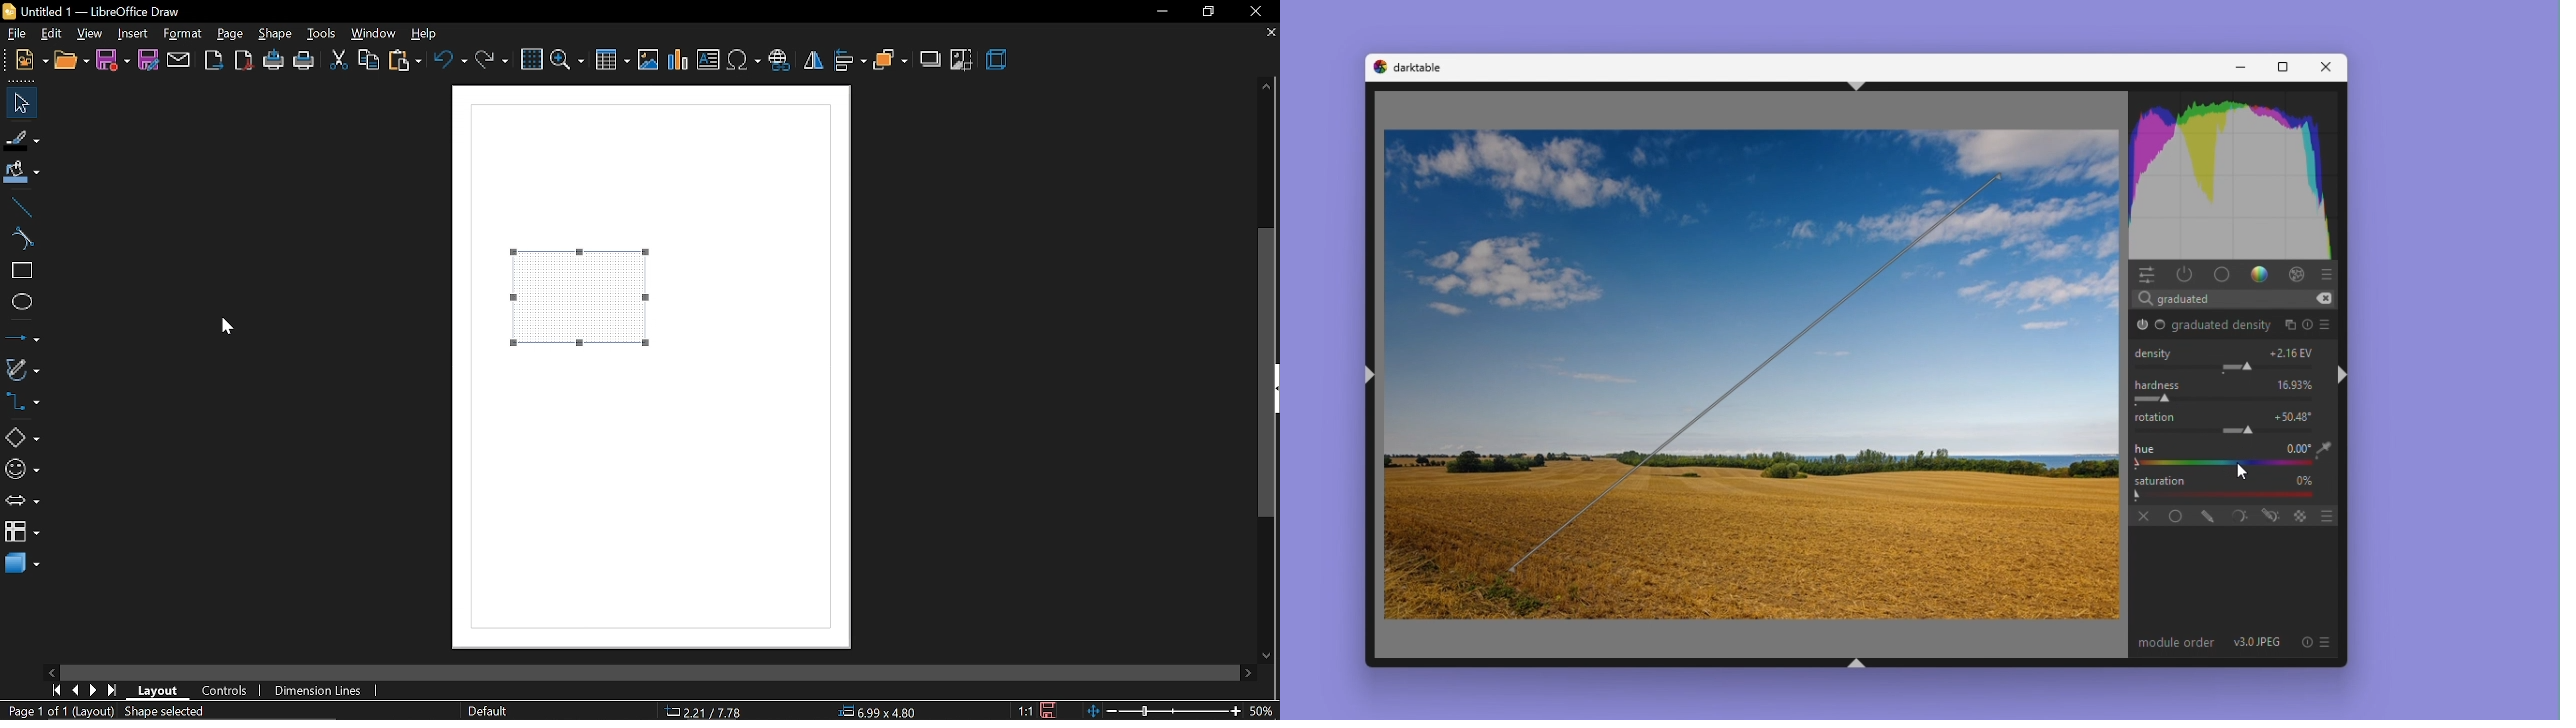 Image resolution: width=2576 pixels, height=728 pixels. What do you see at coordinates (1164, 710) in the screenshot?
I see `change zoom` at bounding box center [1164, 710].